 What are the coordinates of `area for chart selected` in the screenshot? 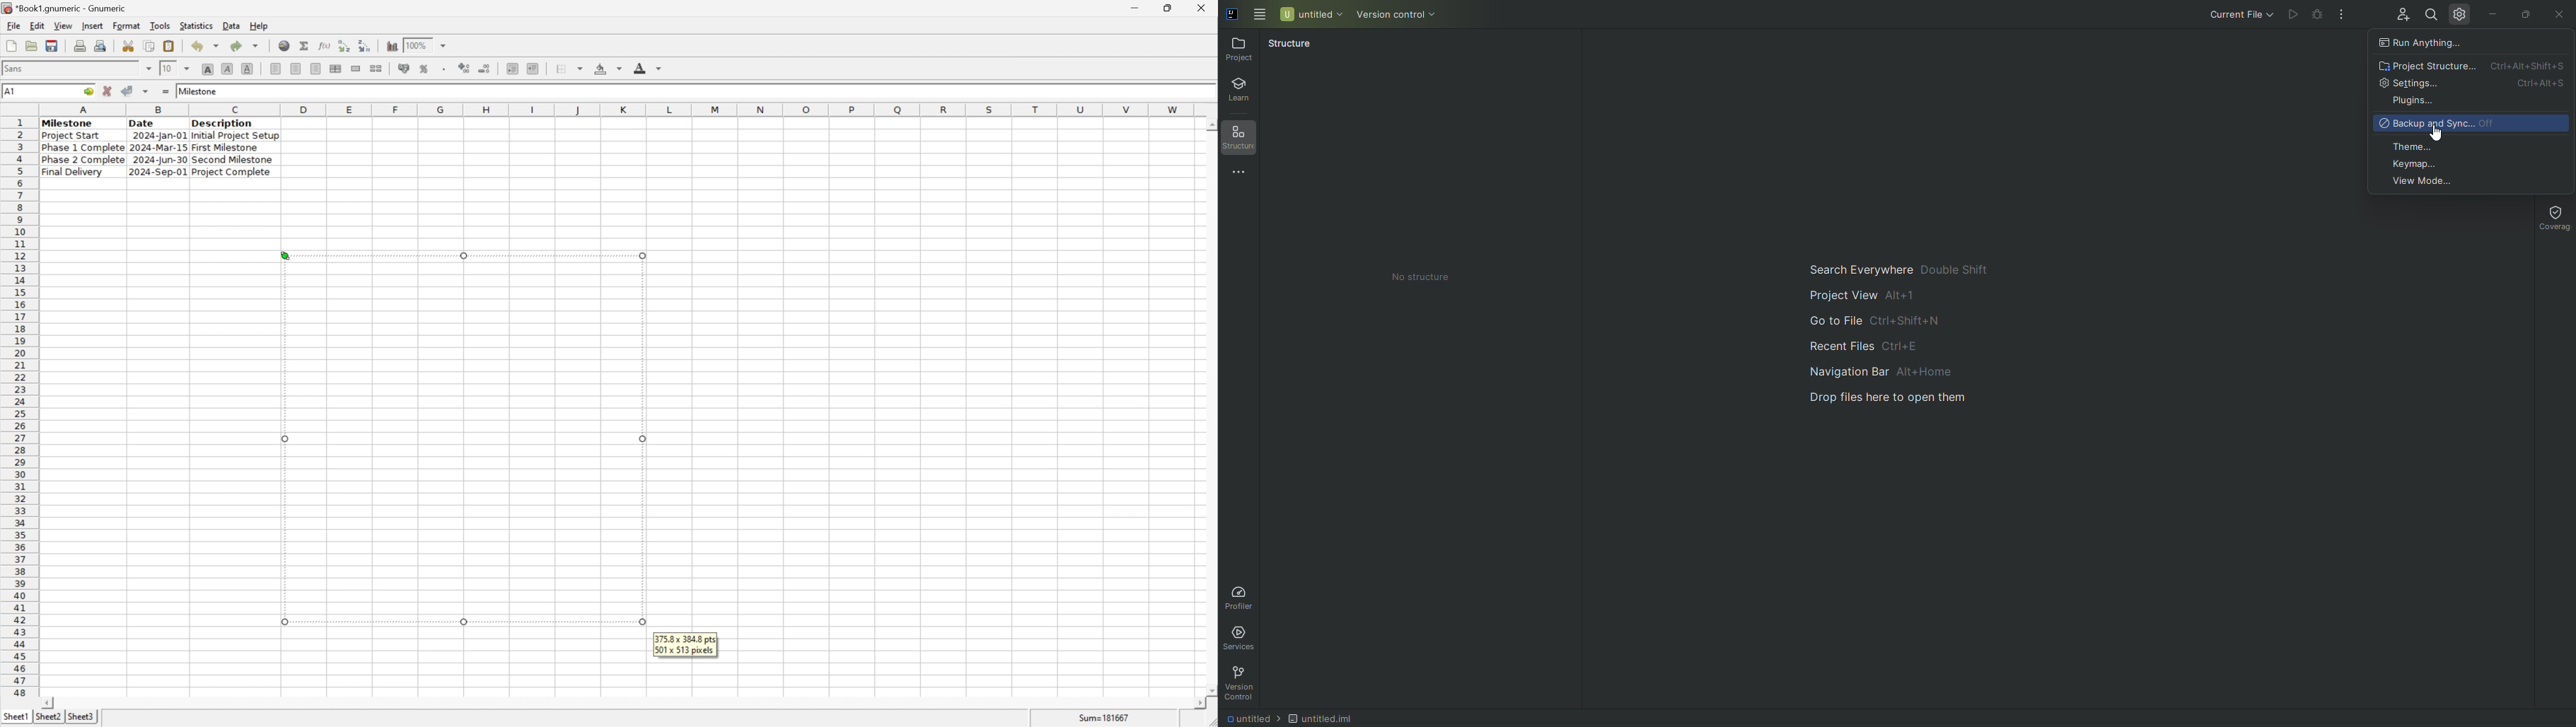 It's located at (461, 439).